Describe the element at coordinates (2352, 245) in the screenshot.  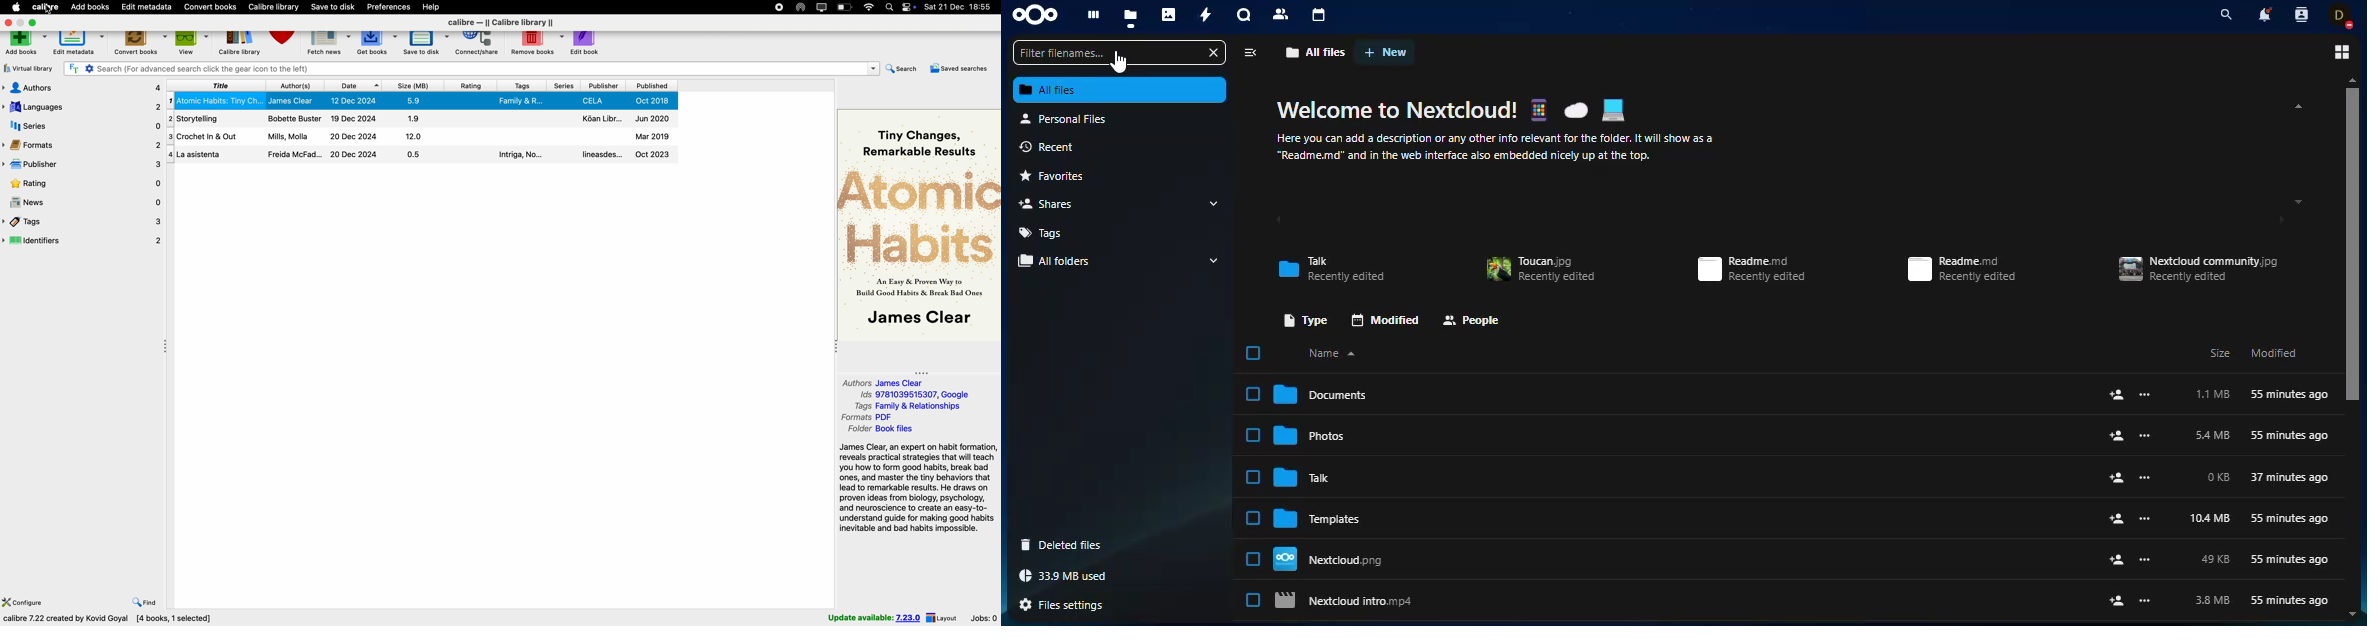
I see `scroll bar` at that location.